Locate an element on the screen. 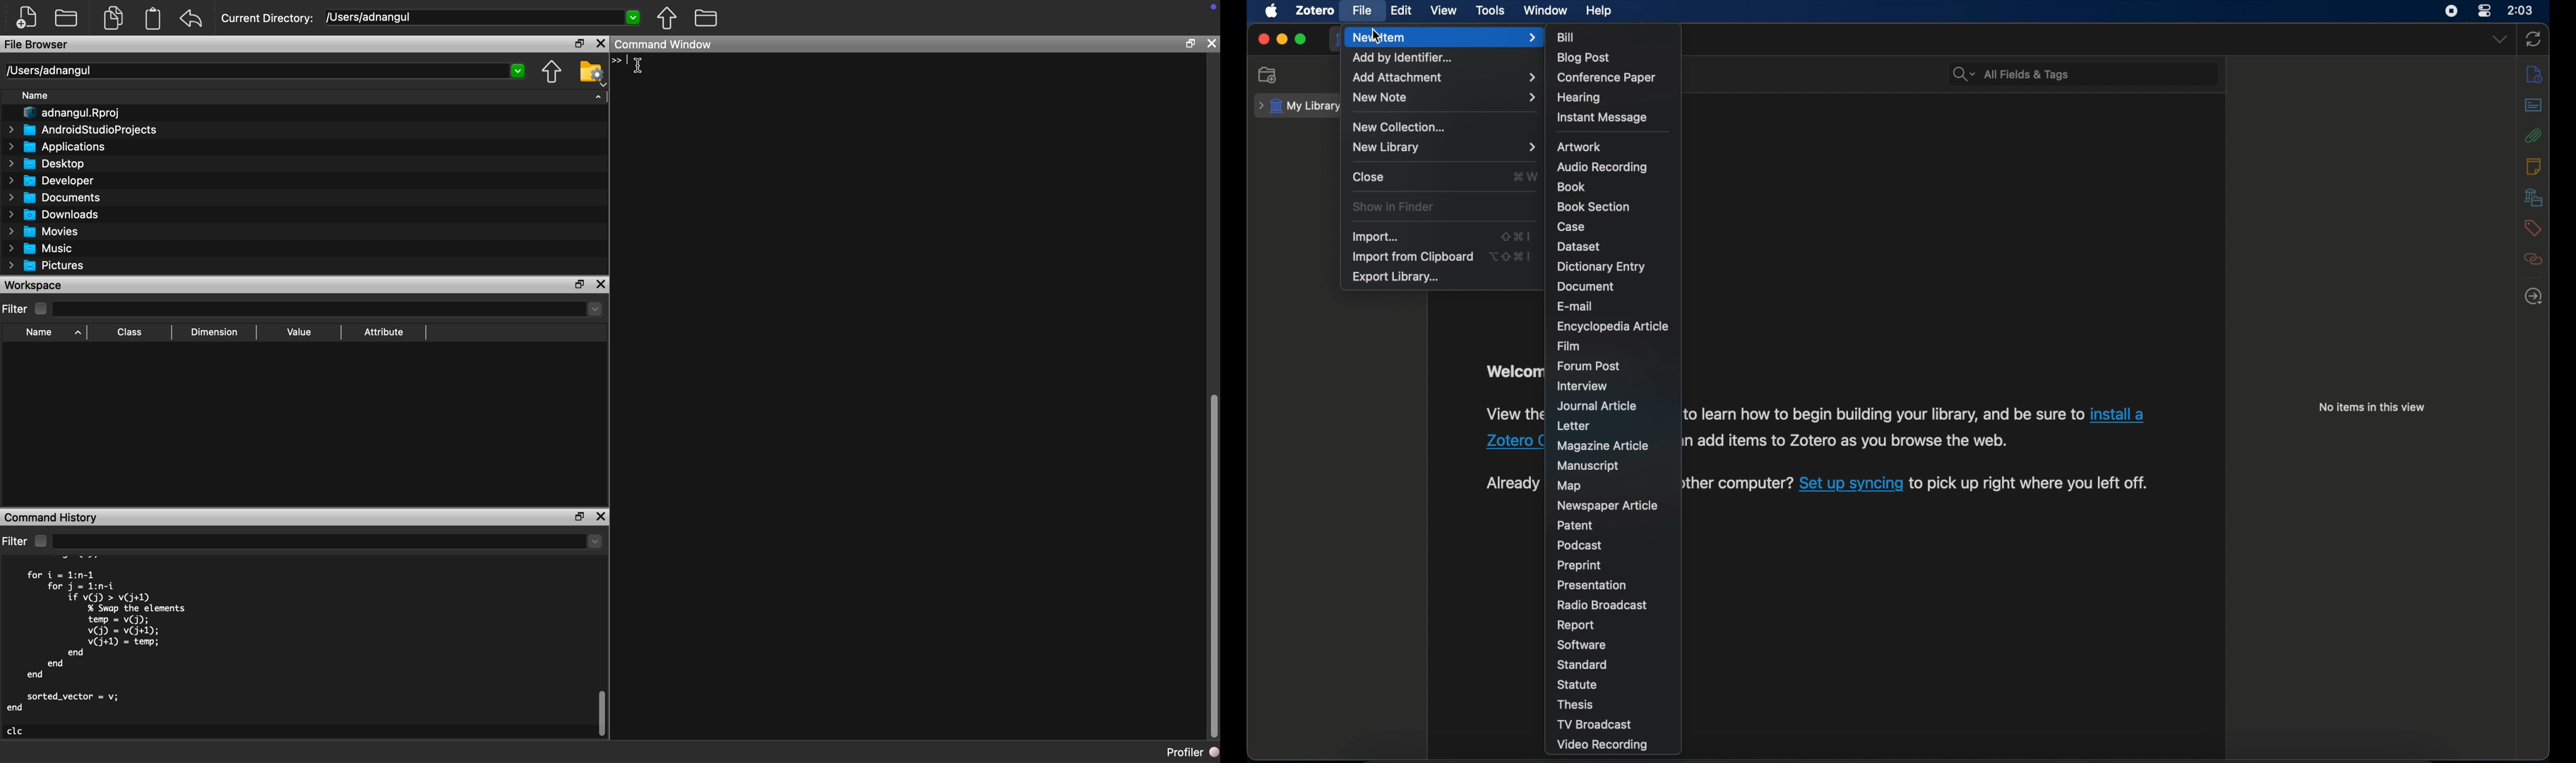  shortcut is located at coordinates (1516, 235).